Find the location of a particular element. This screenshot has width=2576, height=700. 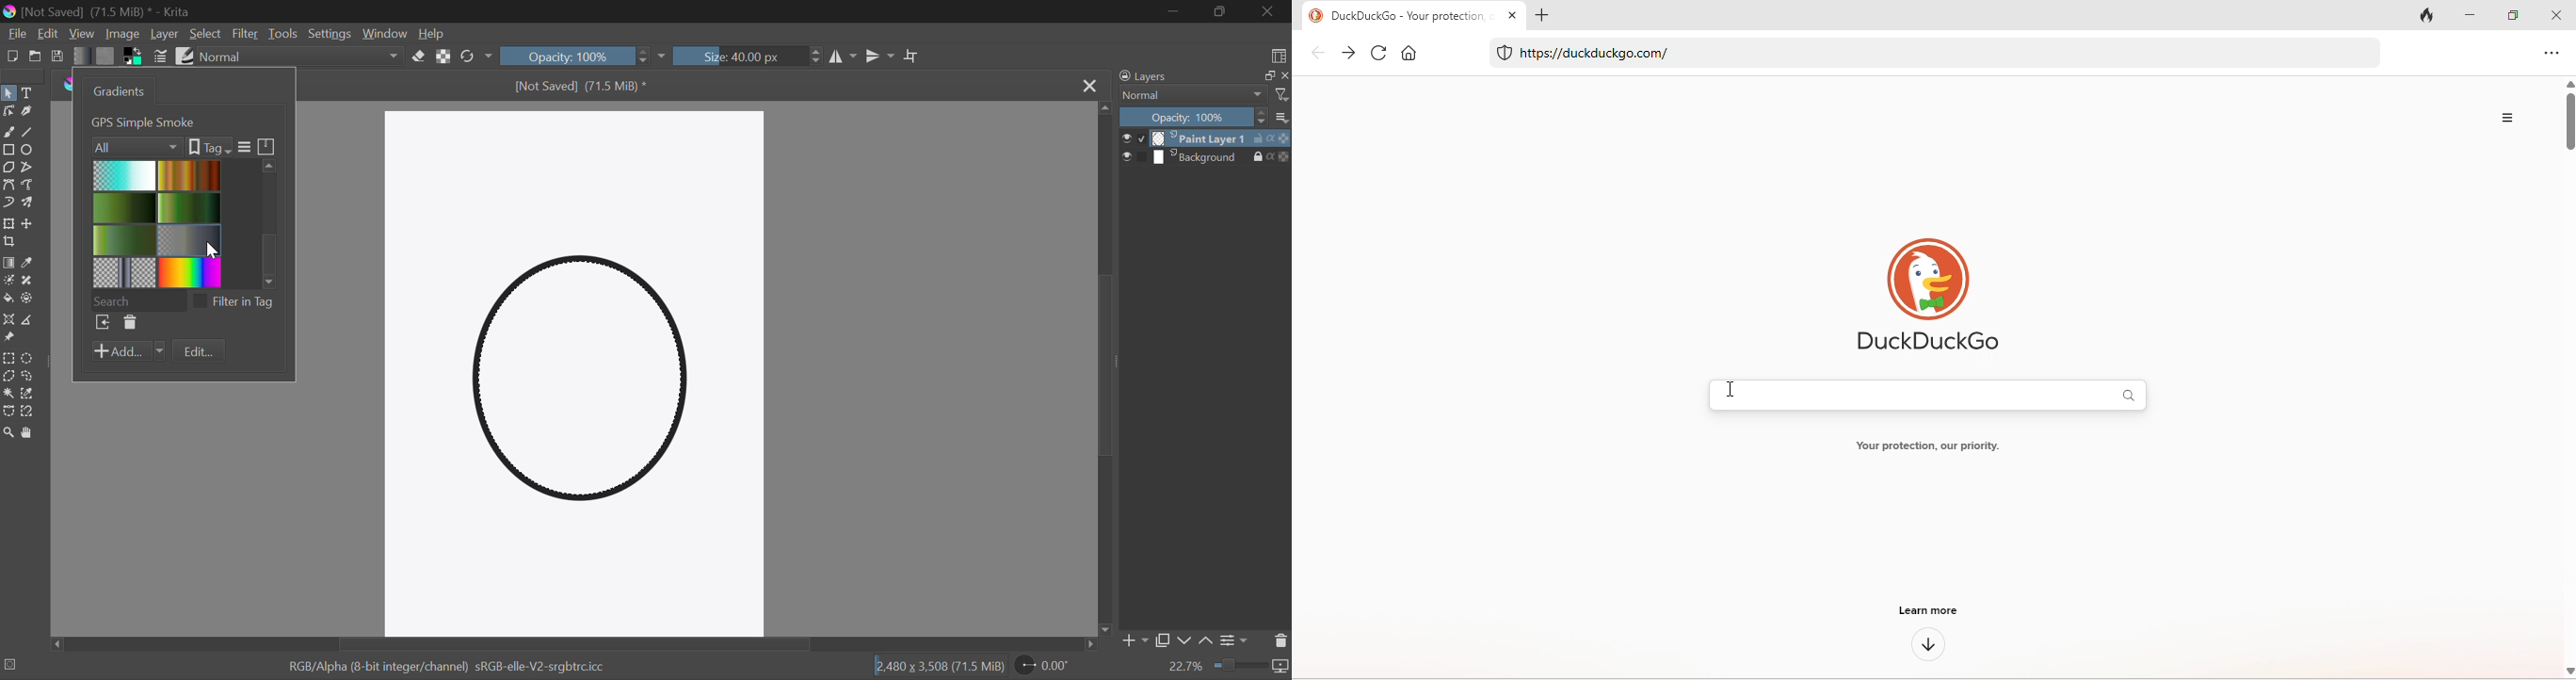

Zoom is located at coordinates (9, 434).